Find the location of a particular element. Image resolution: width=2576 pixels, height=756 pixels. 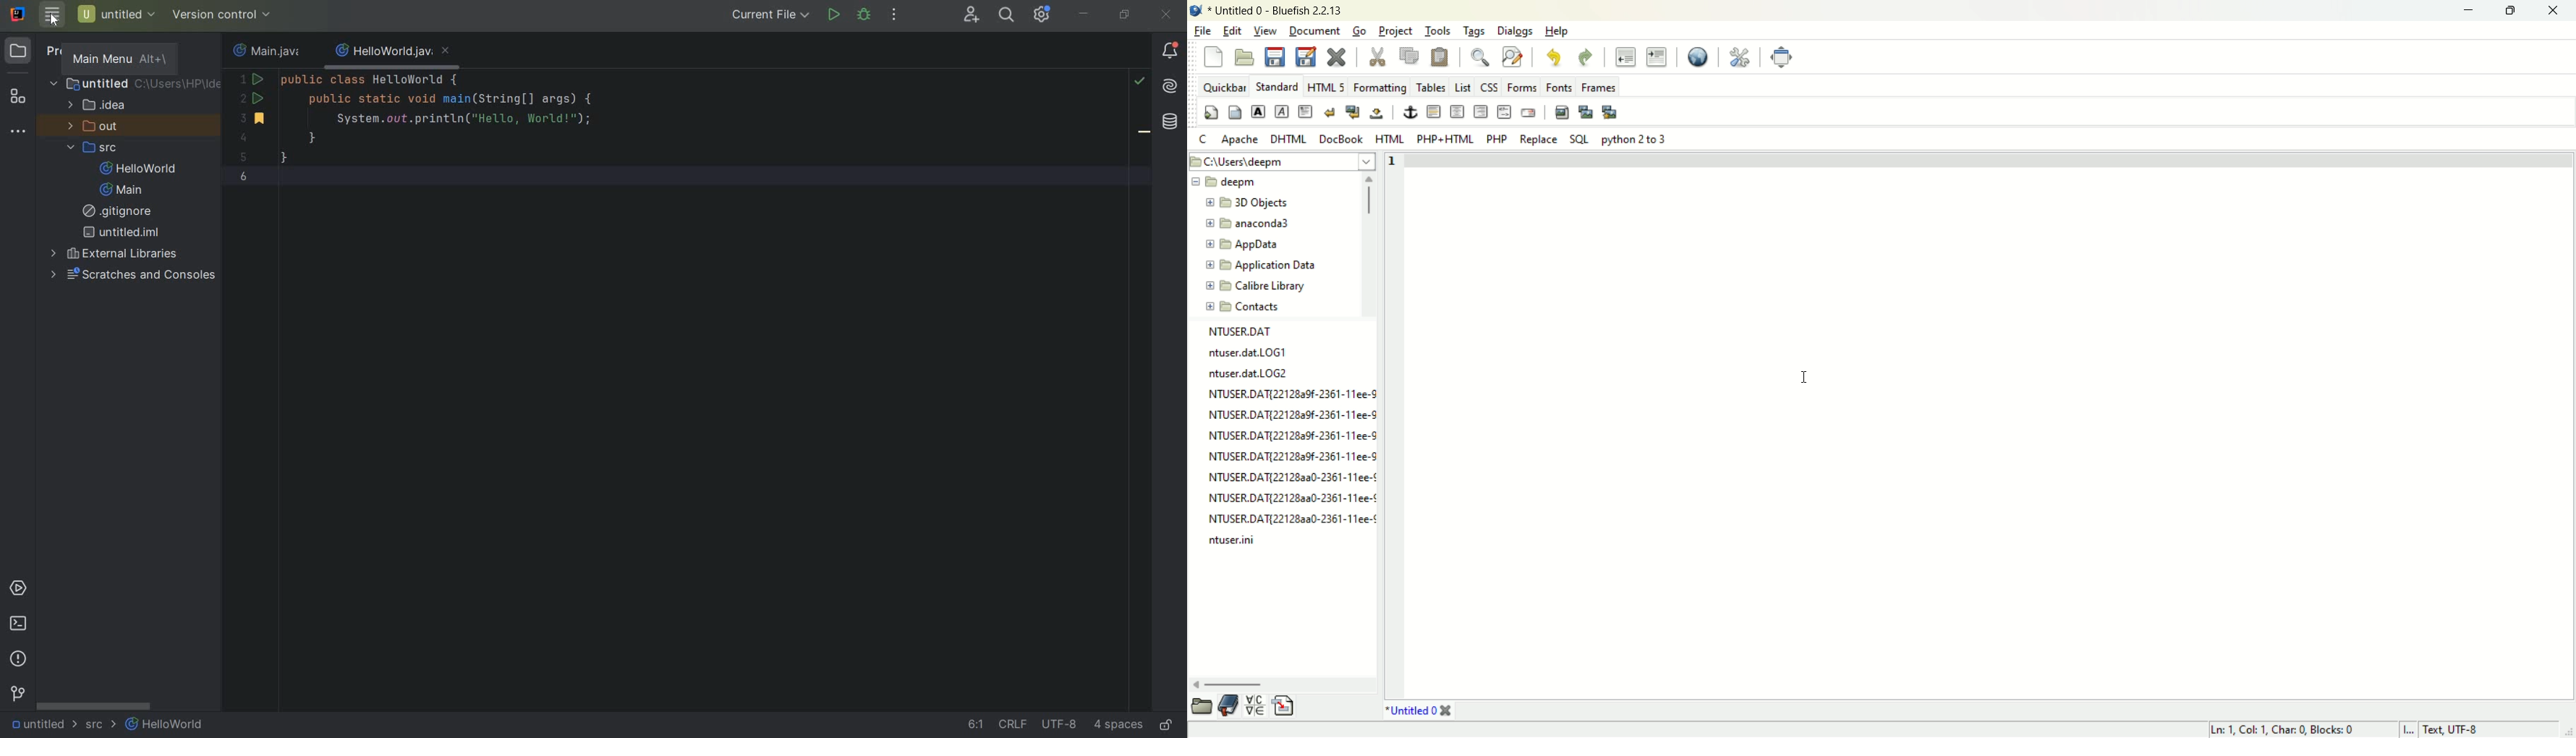

email is located at coordinates (1529, 111).